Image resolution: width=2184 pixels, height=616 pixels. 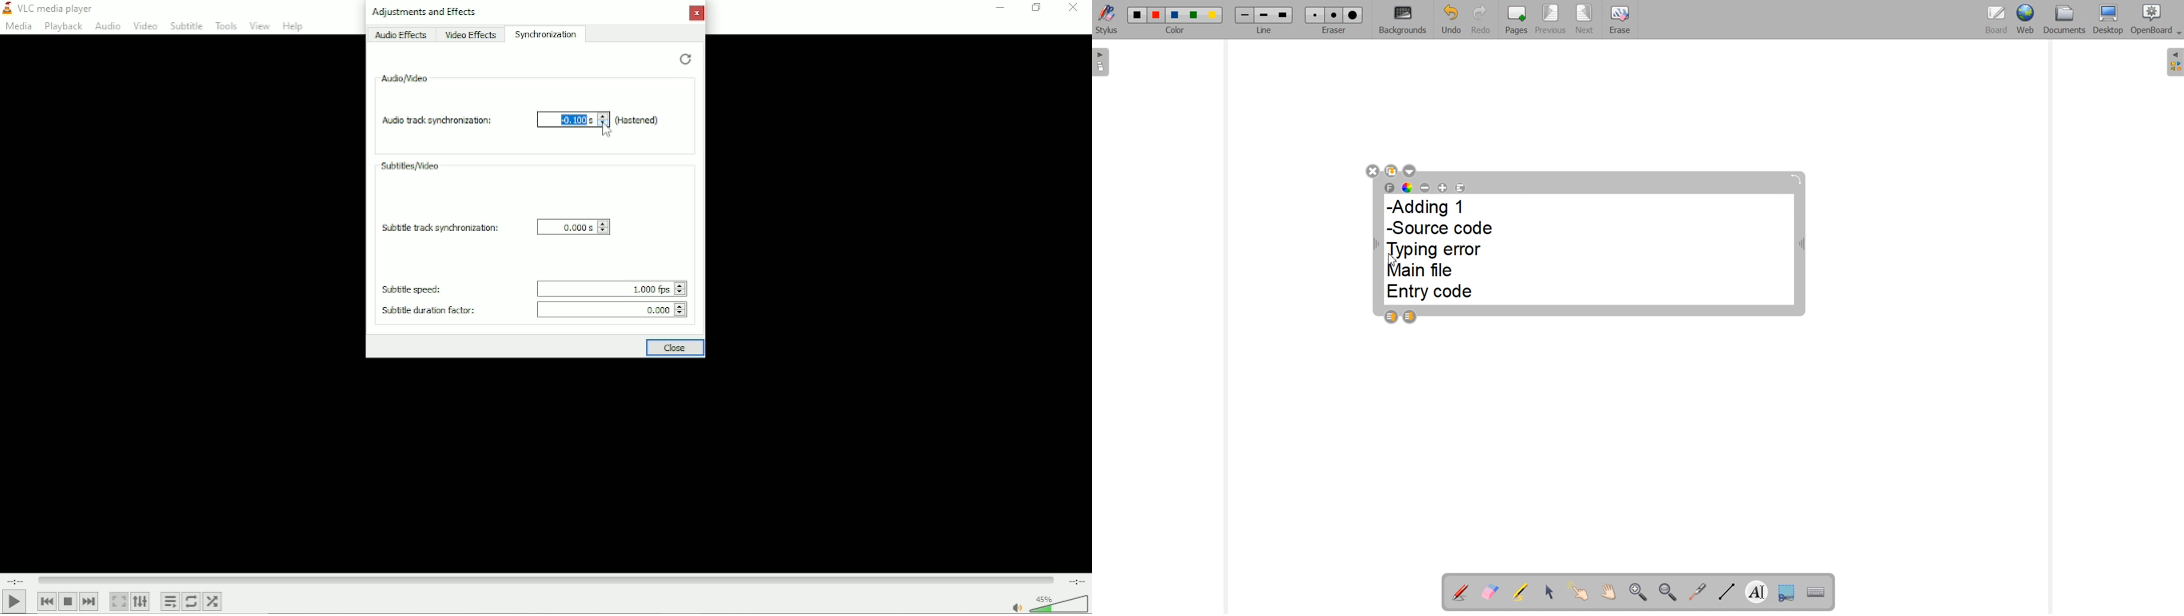 I want to click on Color, so click(x=1177, y=31).